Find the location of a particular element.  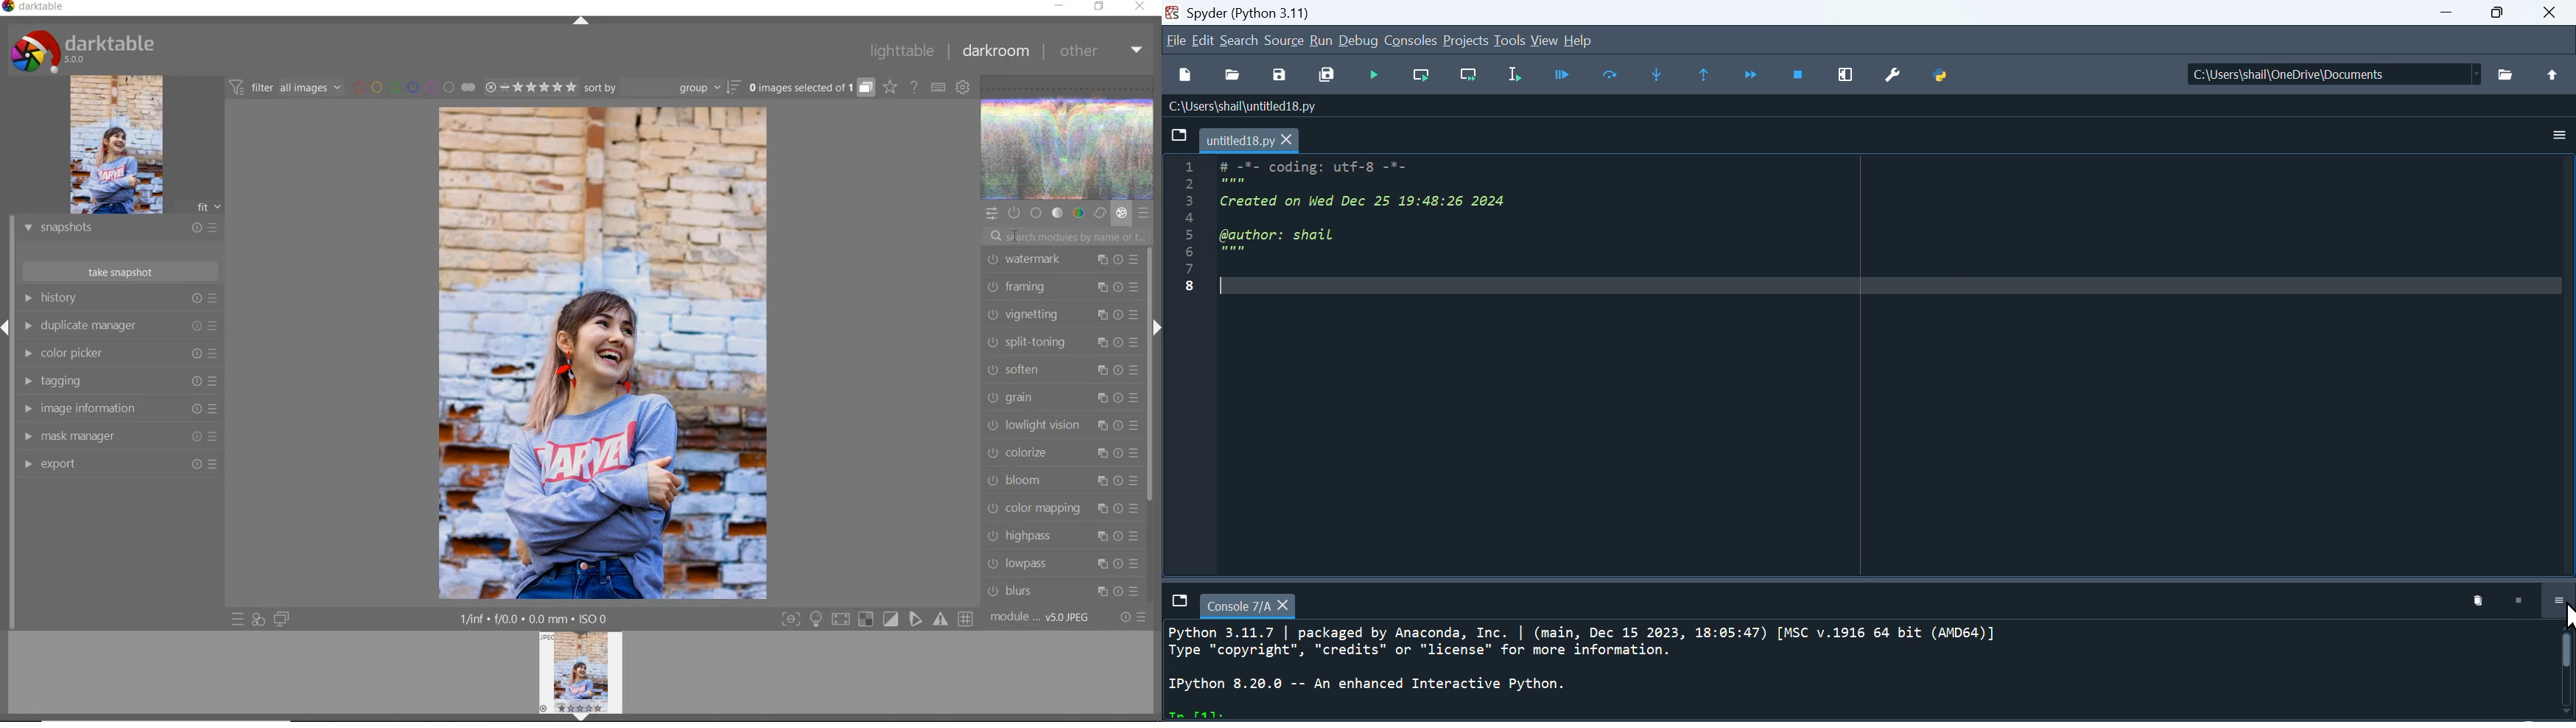

projects is located at coordinates (1462, 40).